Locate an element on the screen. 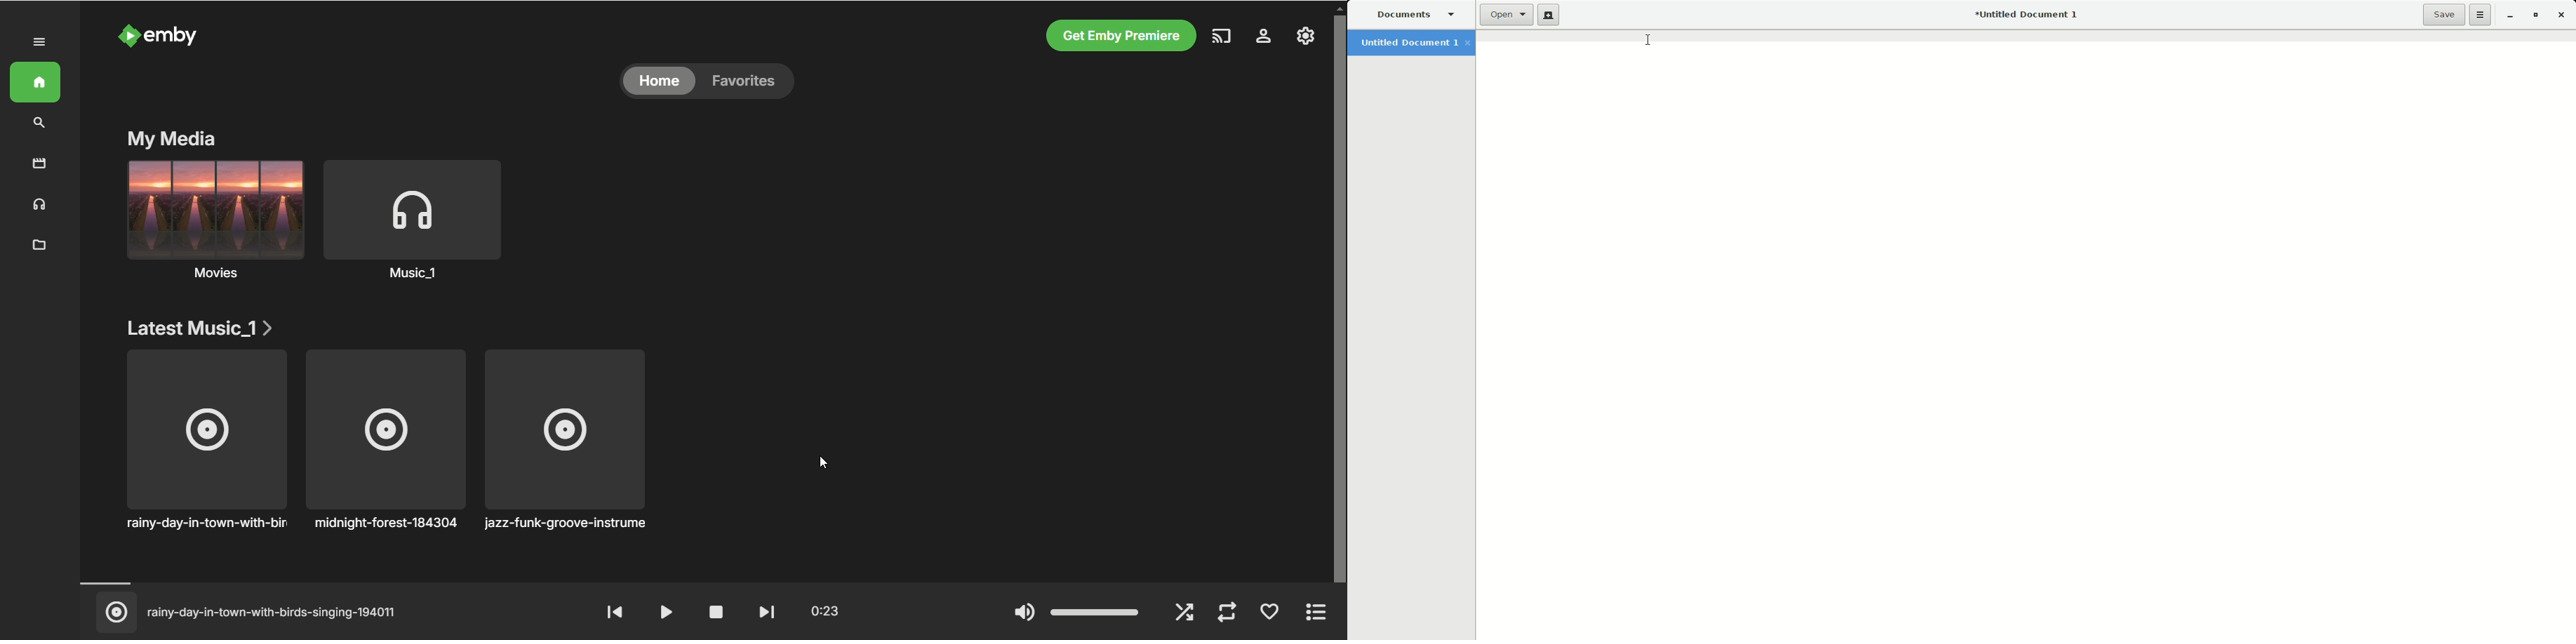 This screenshot has width=2576, height=644. vertical scroll bar is located at coordinates (1339, 295).